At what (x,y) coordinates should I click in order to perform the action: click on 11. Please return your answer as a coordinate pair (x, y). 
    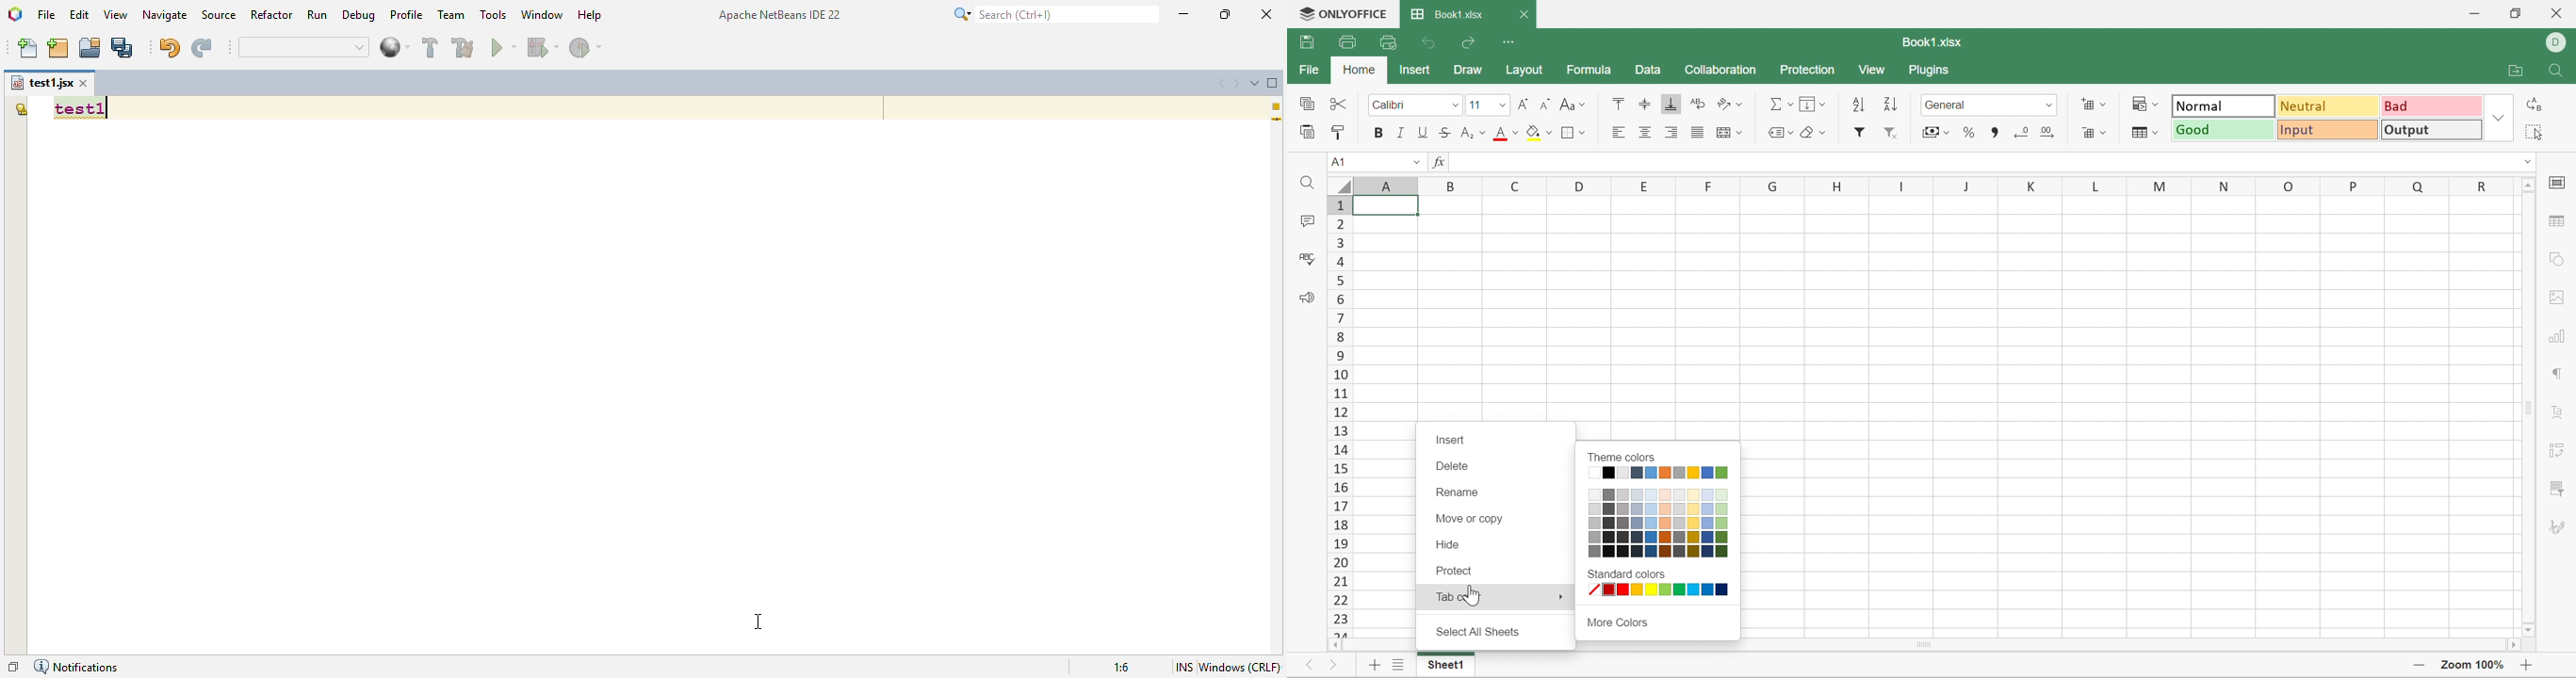
    Looking at the image, I should click on (1337, 396).